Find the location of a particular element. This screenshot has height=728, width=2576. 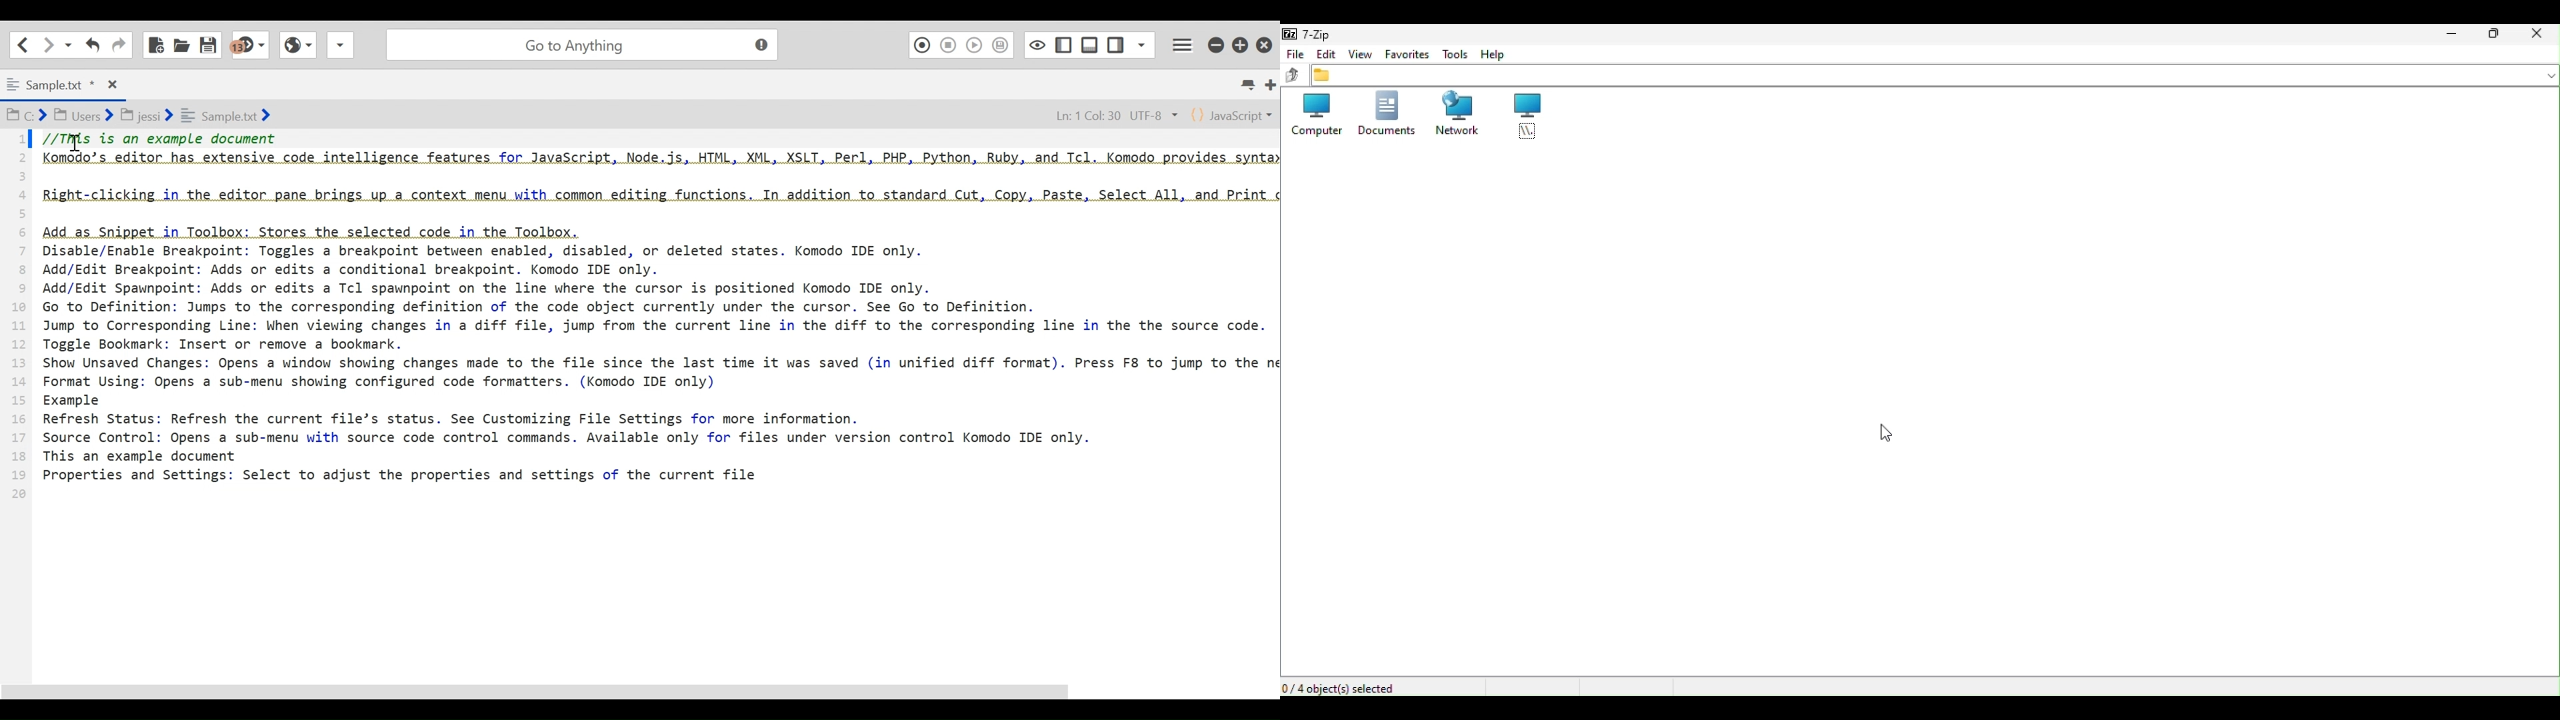

Close  is located at coordinates (2539, 36).